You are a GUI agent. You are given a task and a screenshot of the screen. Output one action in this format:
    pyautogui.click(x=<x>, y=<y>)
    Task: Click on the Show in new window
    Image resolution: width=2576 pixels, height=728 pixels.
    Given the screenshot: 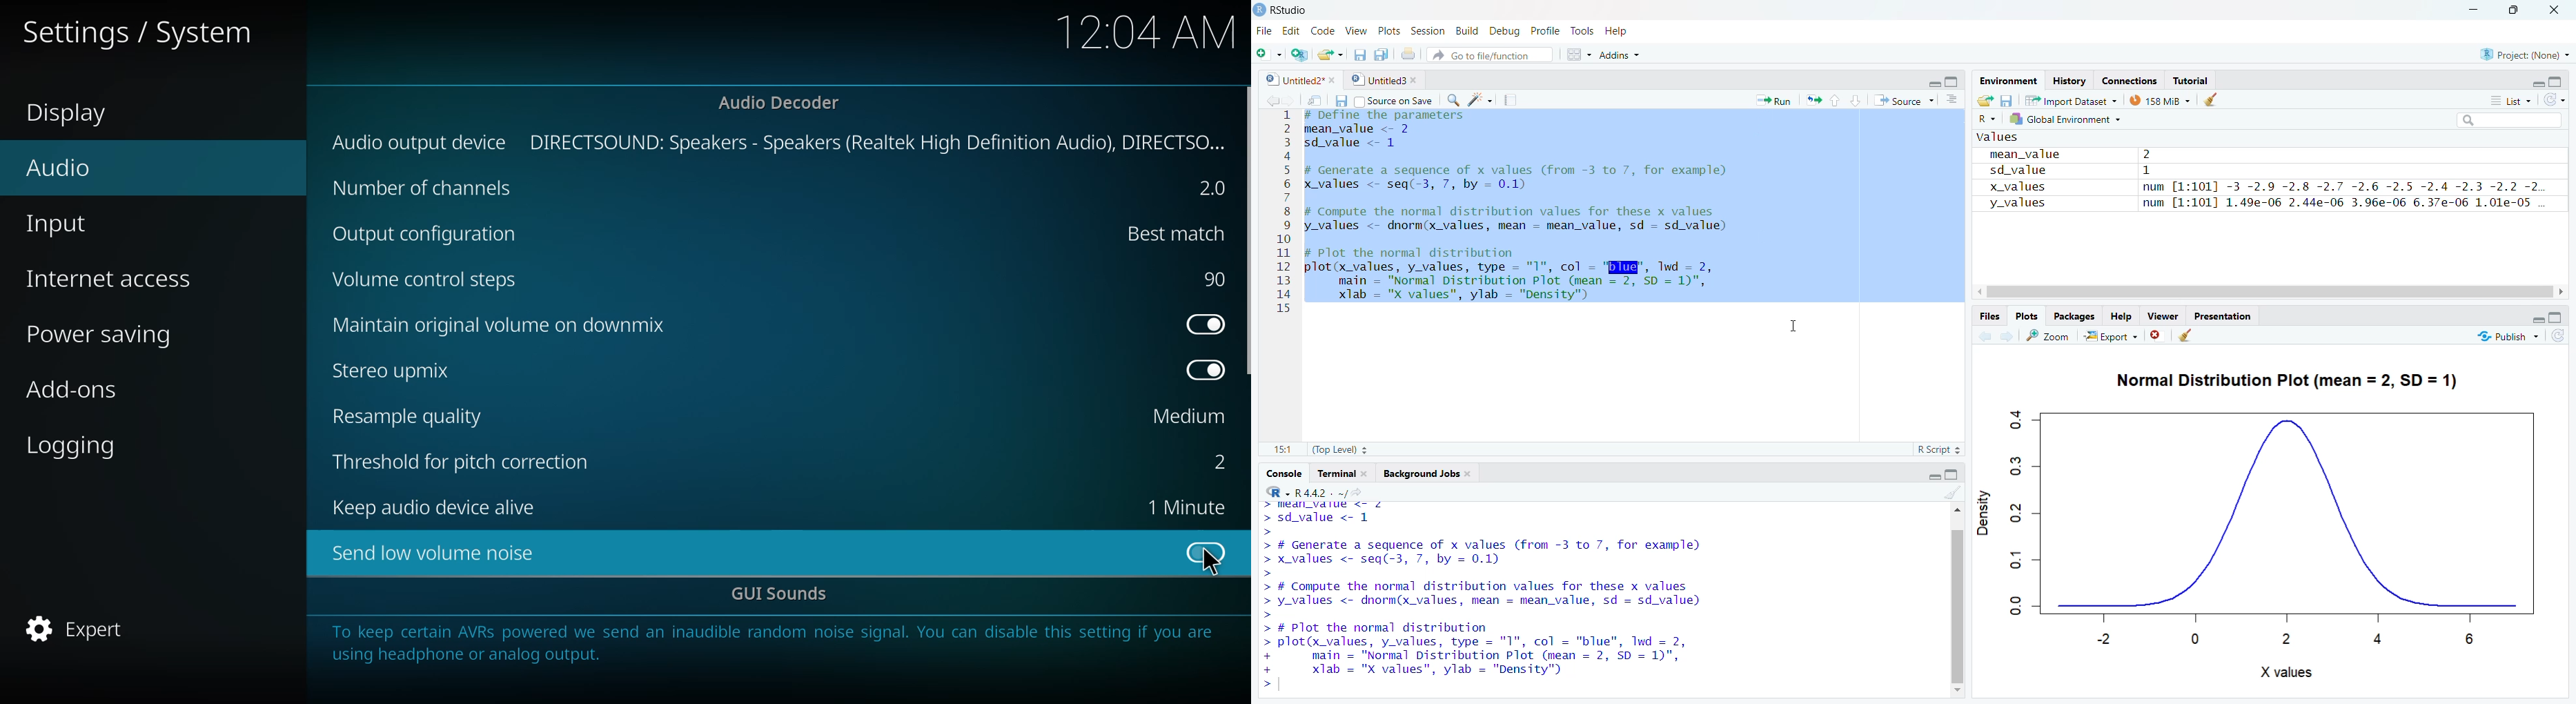 What is the action you would take?
    pyautogui.click(x=1311, y=99)
    